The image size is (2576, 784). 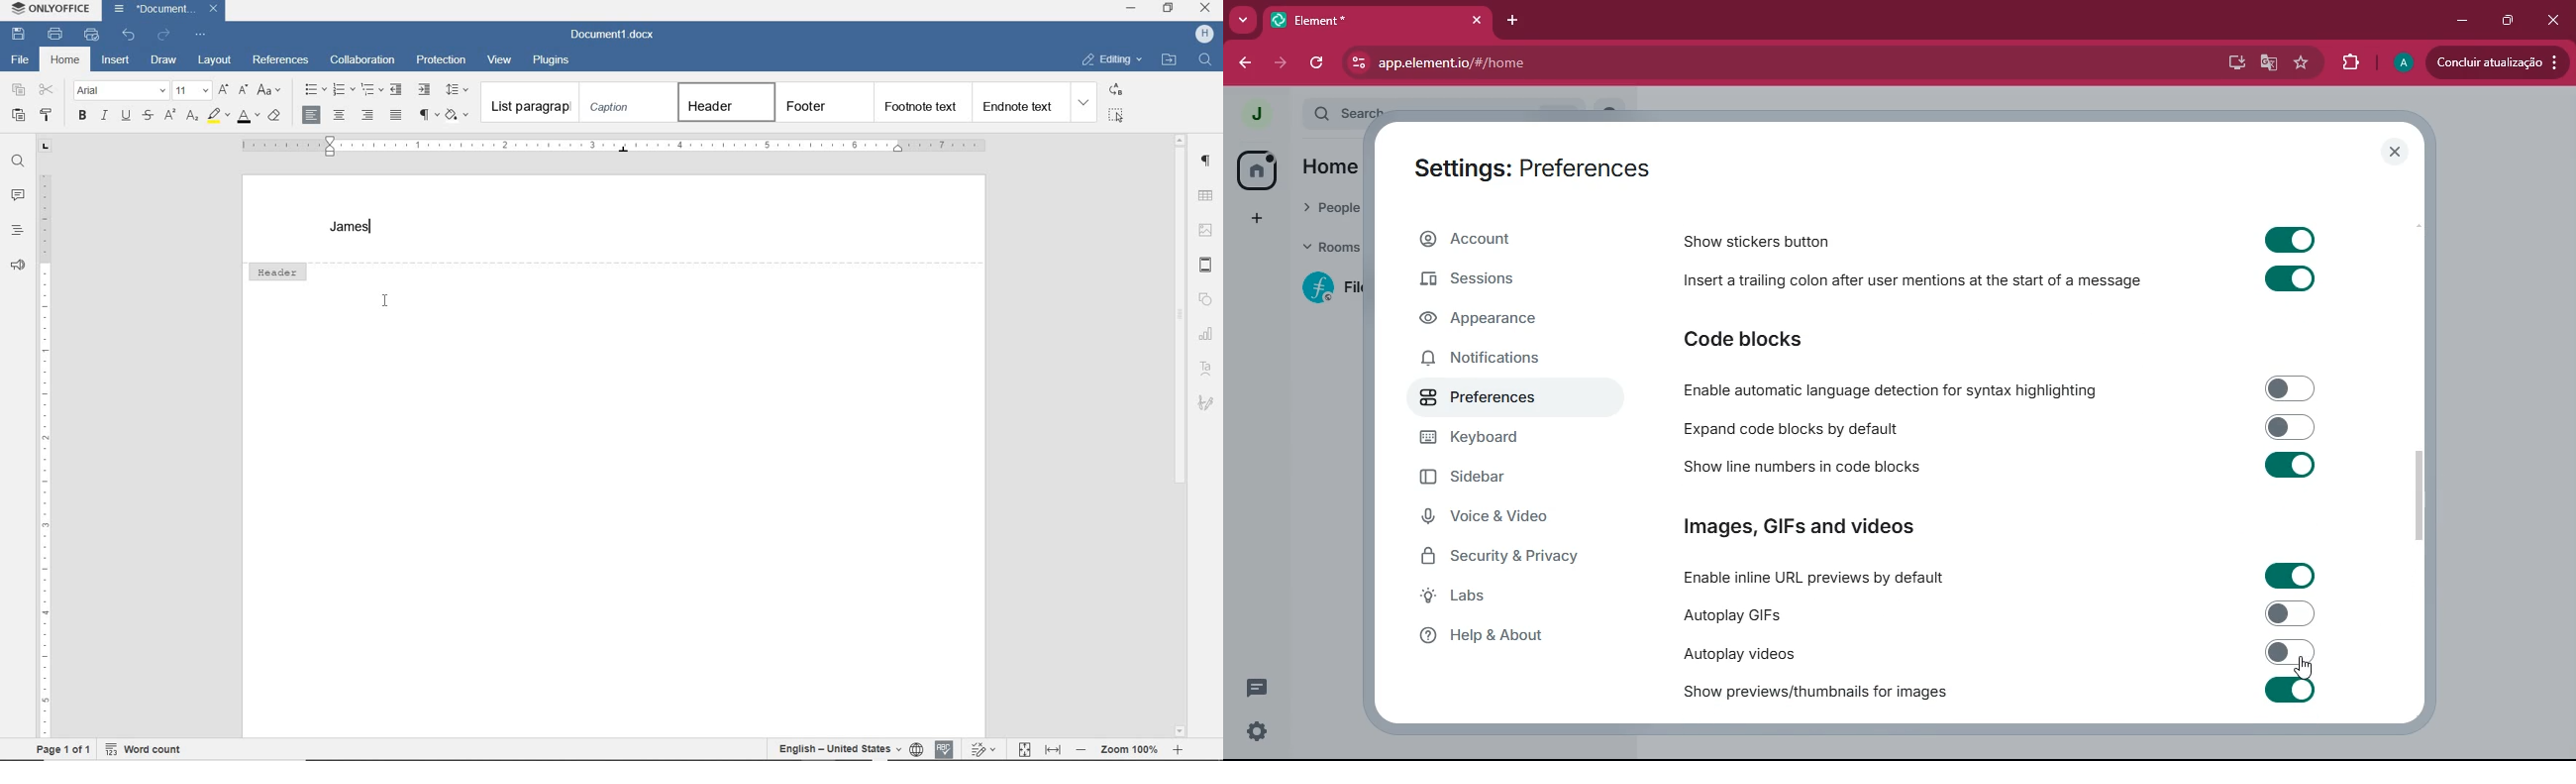 What do you see at coordinates (1328, 287) in the screenshot?
I see `room` at bounding box center [1328, 287].